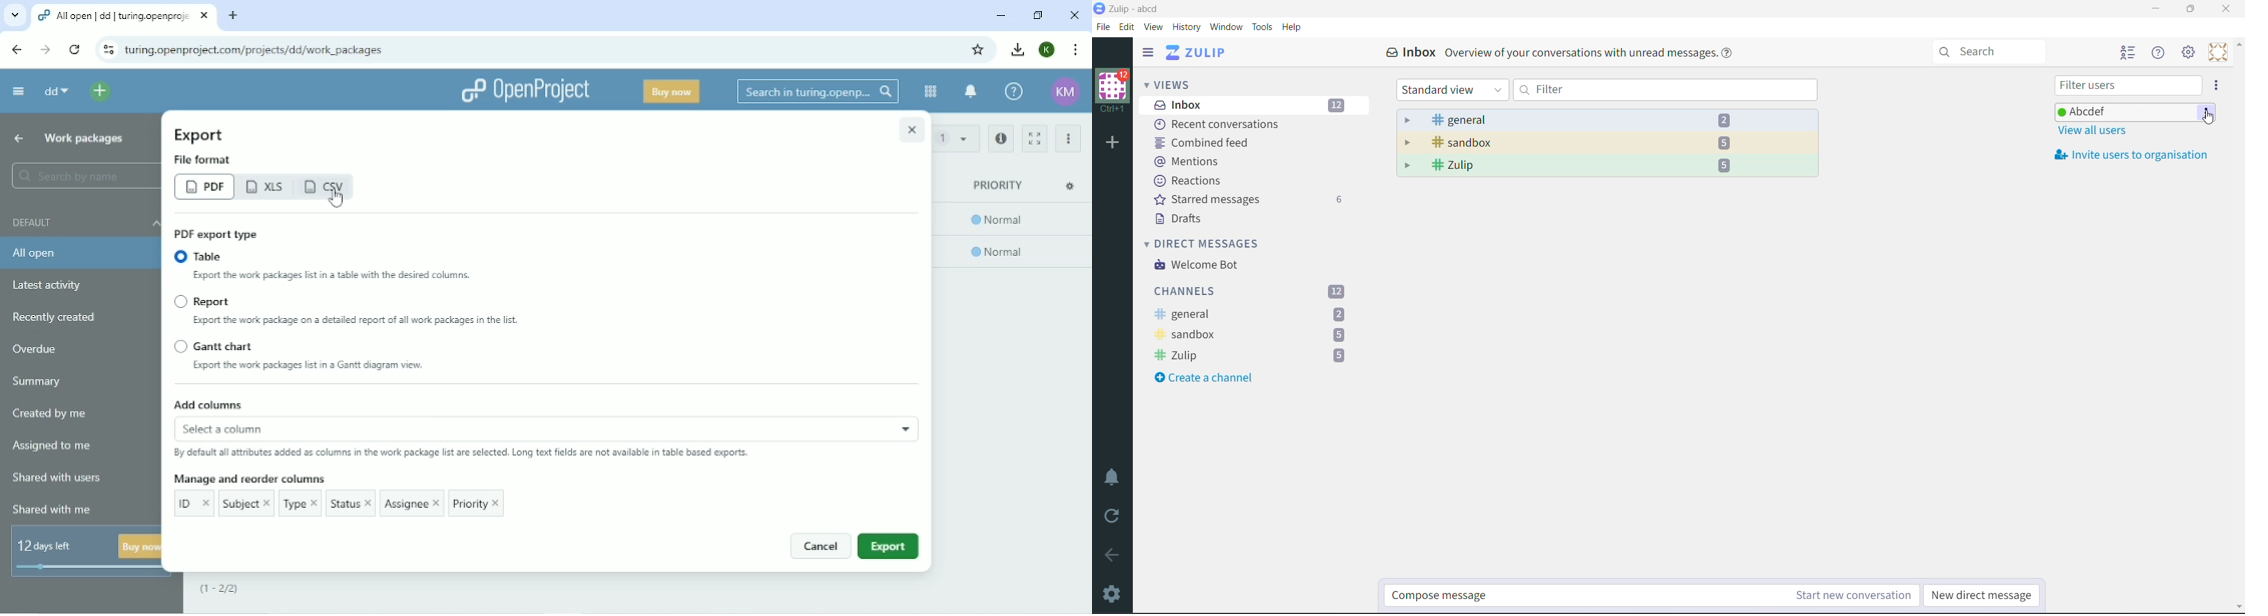 Image resolution: width=2268 pixels, height=616 pixels. I want to click on Configure view, so click(1072, 186).